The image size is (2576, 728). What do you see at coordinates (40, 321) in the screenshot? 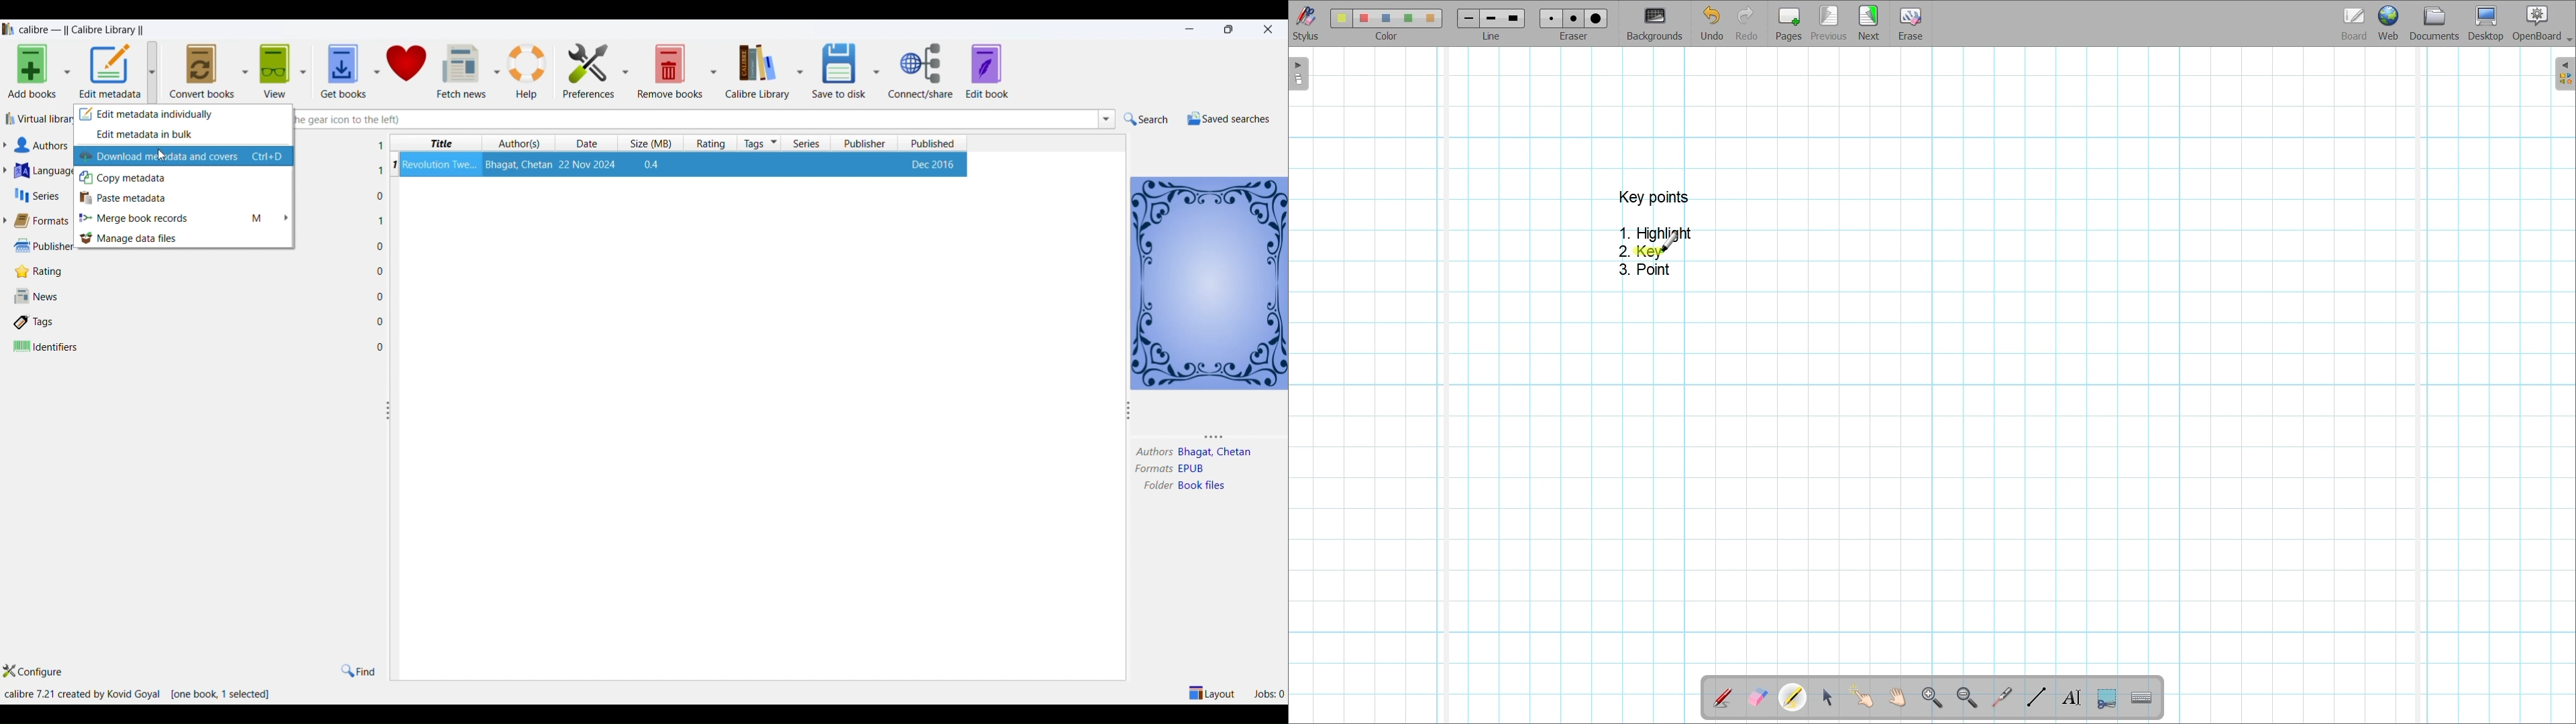
I see `tags and number of tags` at bounding box center [40, 321].